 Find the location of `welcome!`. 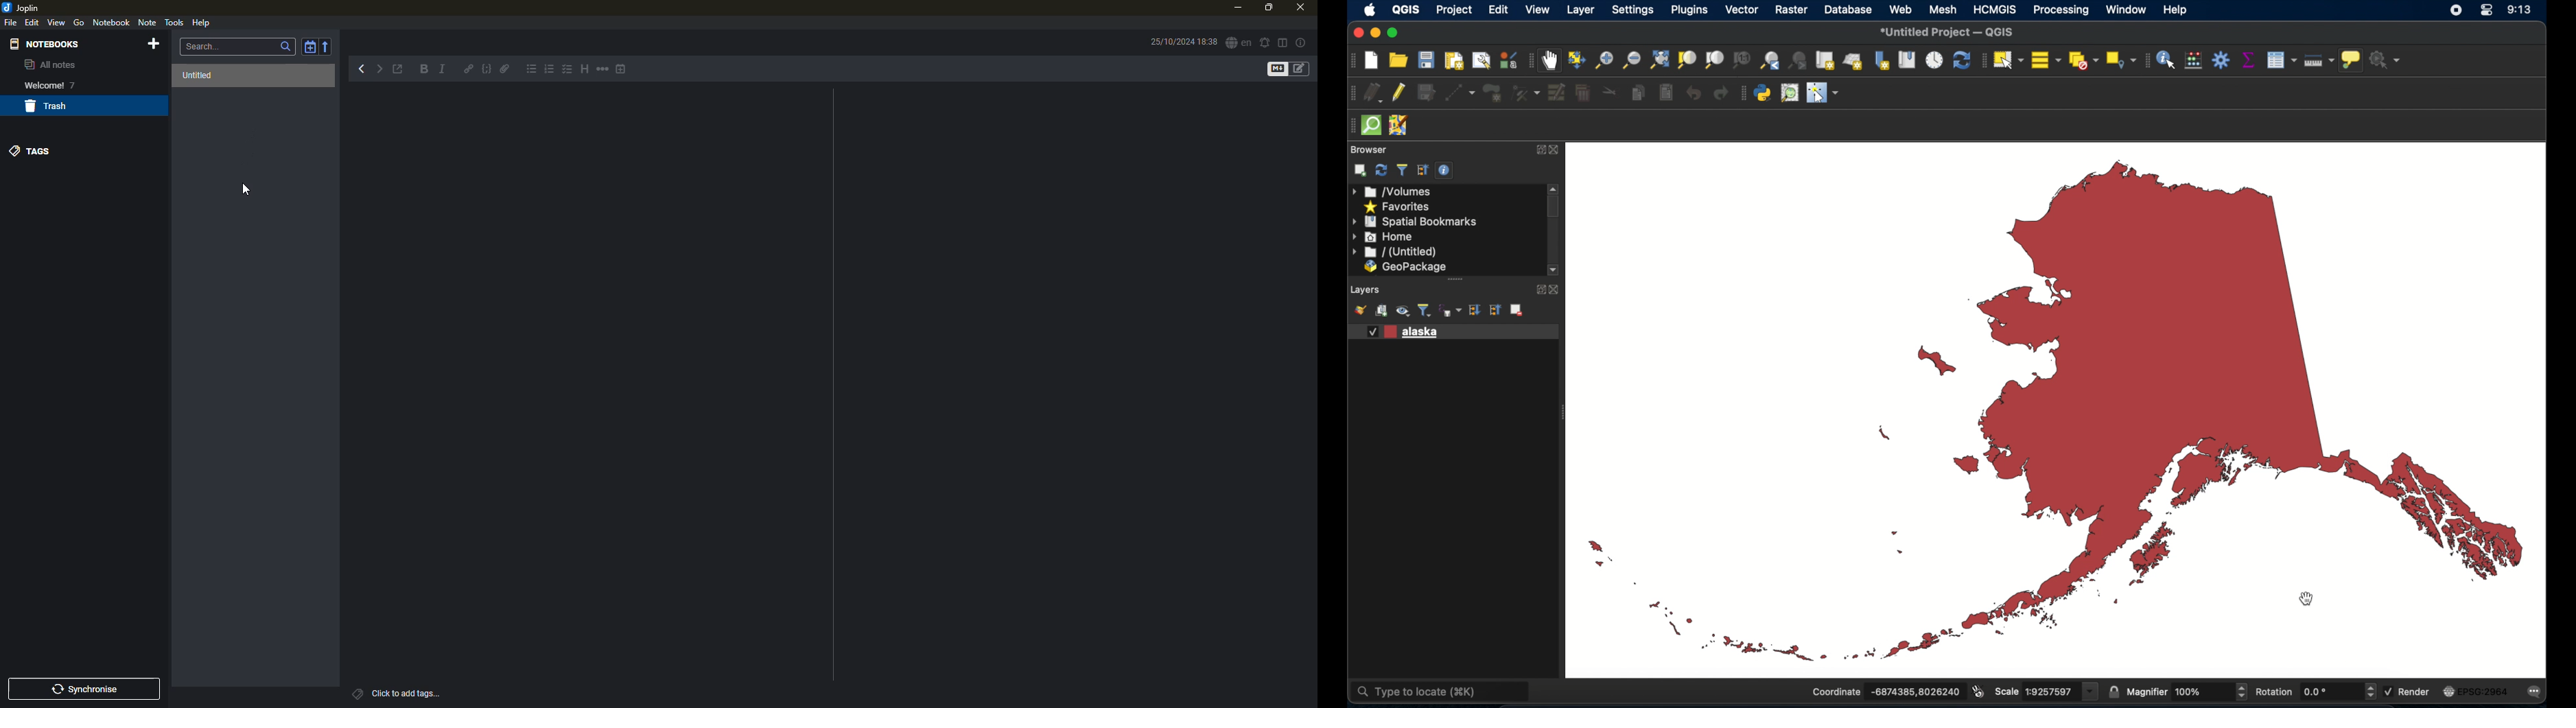

welcome! is located at coordinates (40, 85).